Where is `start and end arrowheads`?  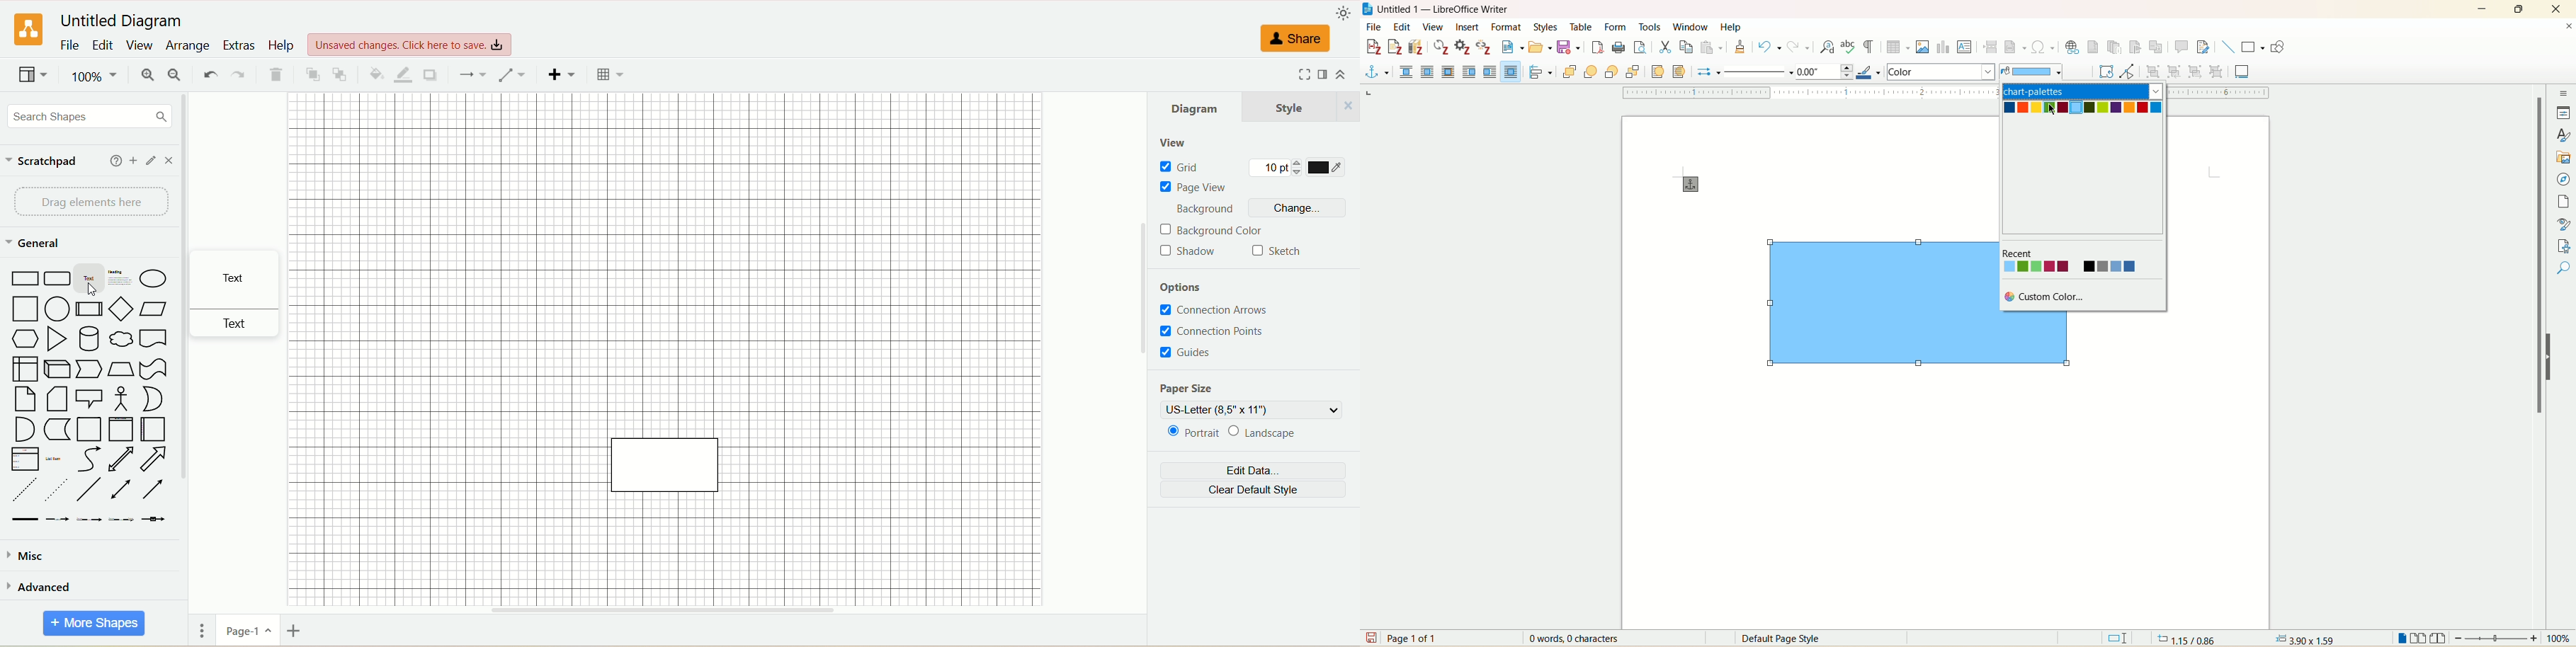 start and end arrowheads is located at coordinates (1704, 73).